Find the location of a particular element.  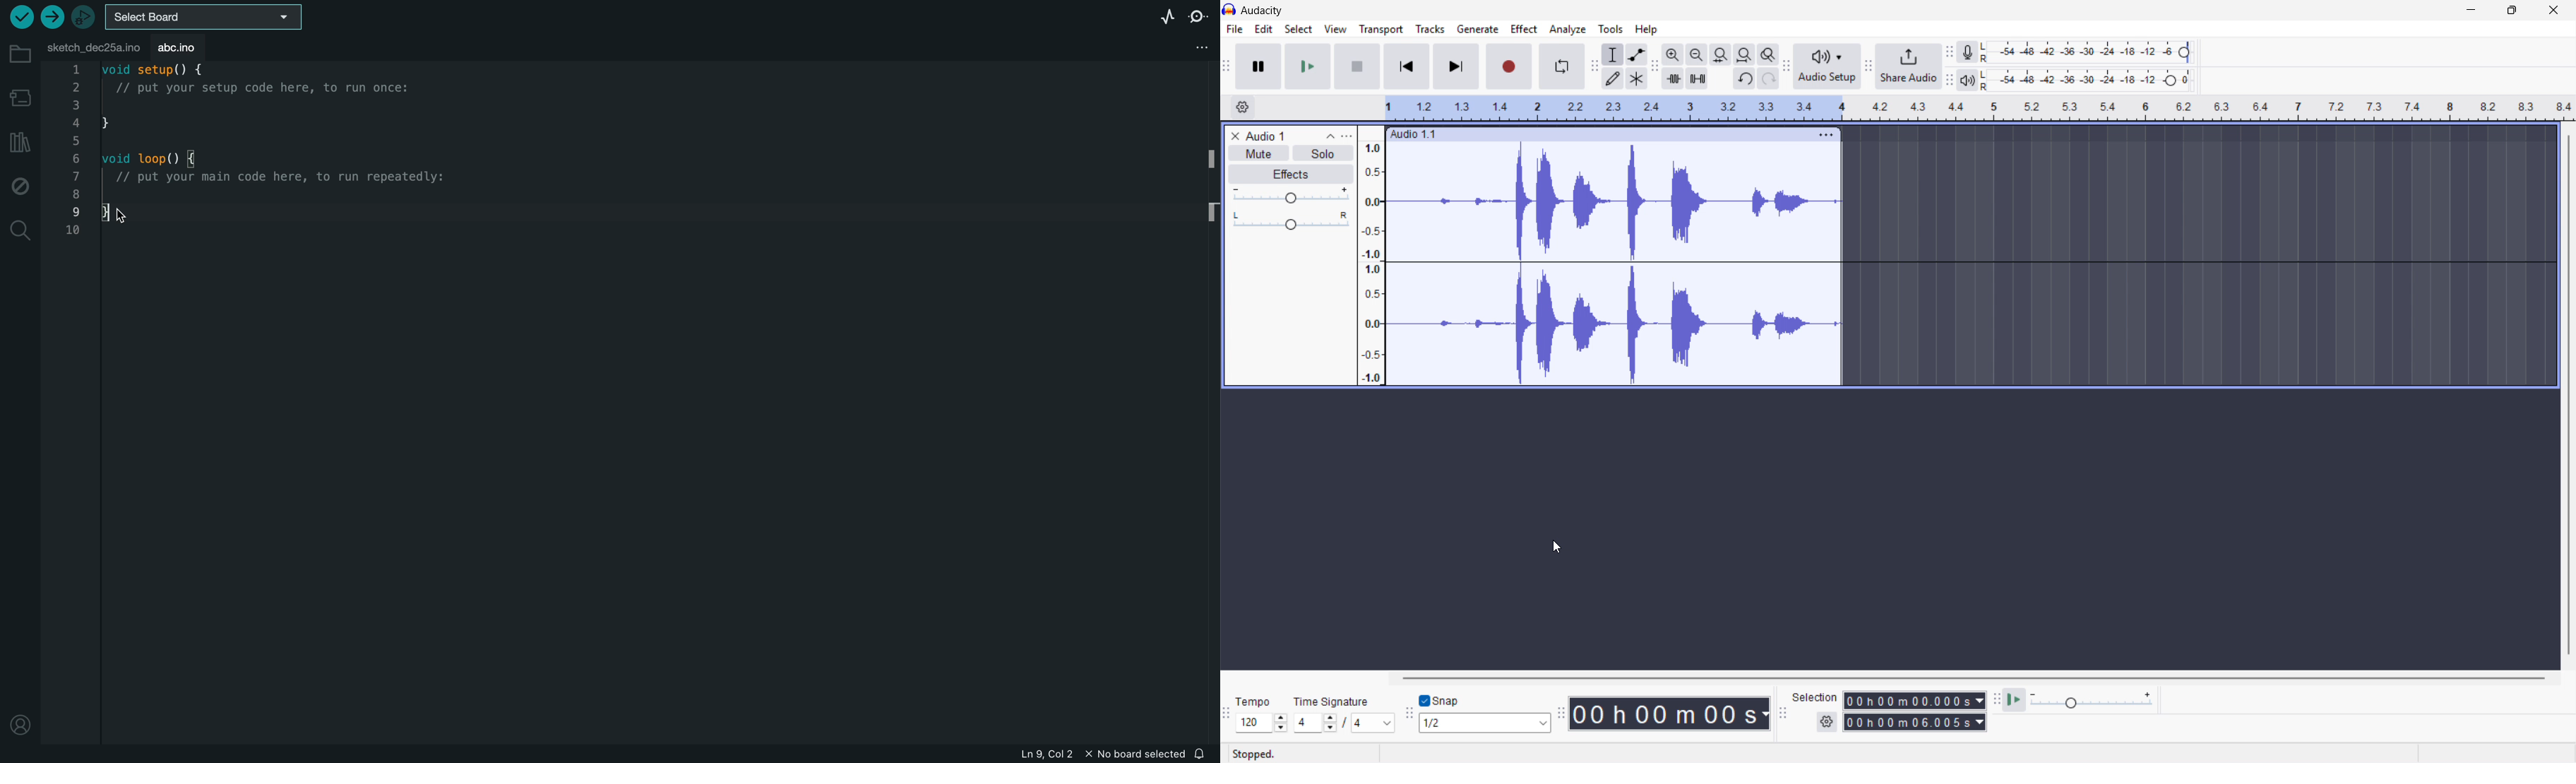

Mute is located at coordinates (1260, 153).